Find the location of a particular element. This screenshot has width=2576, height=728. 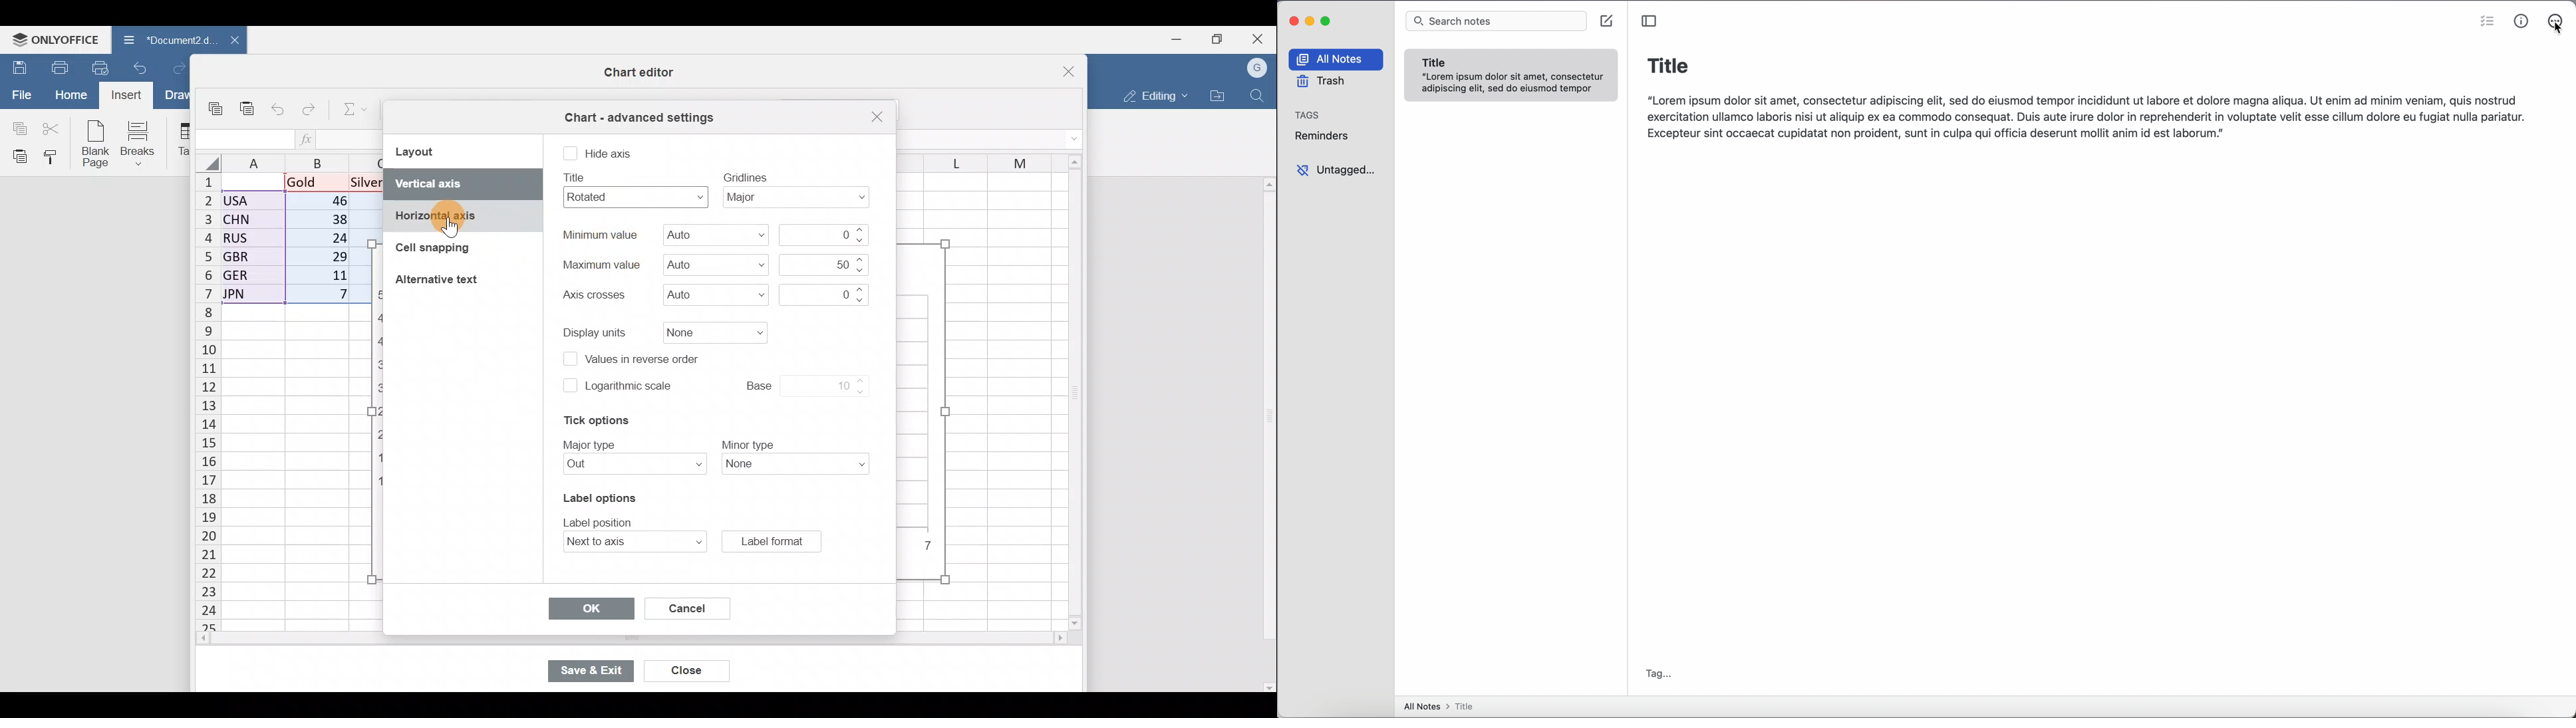

Cell snapping is located at coordinates (426, 250).